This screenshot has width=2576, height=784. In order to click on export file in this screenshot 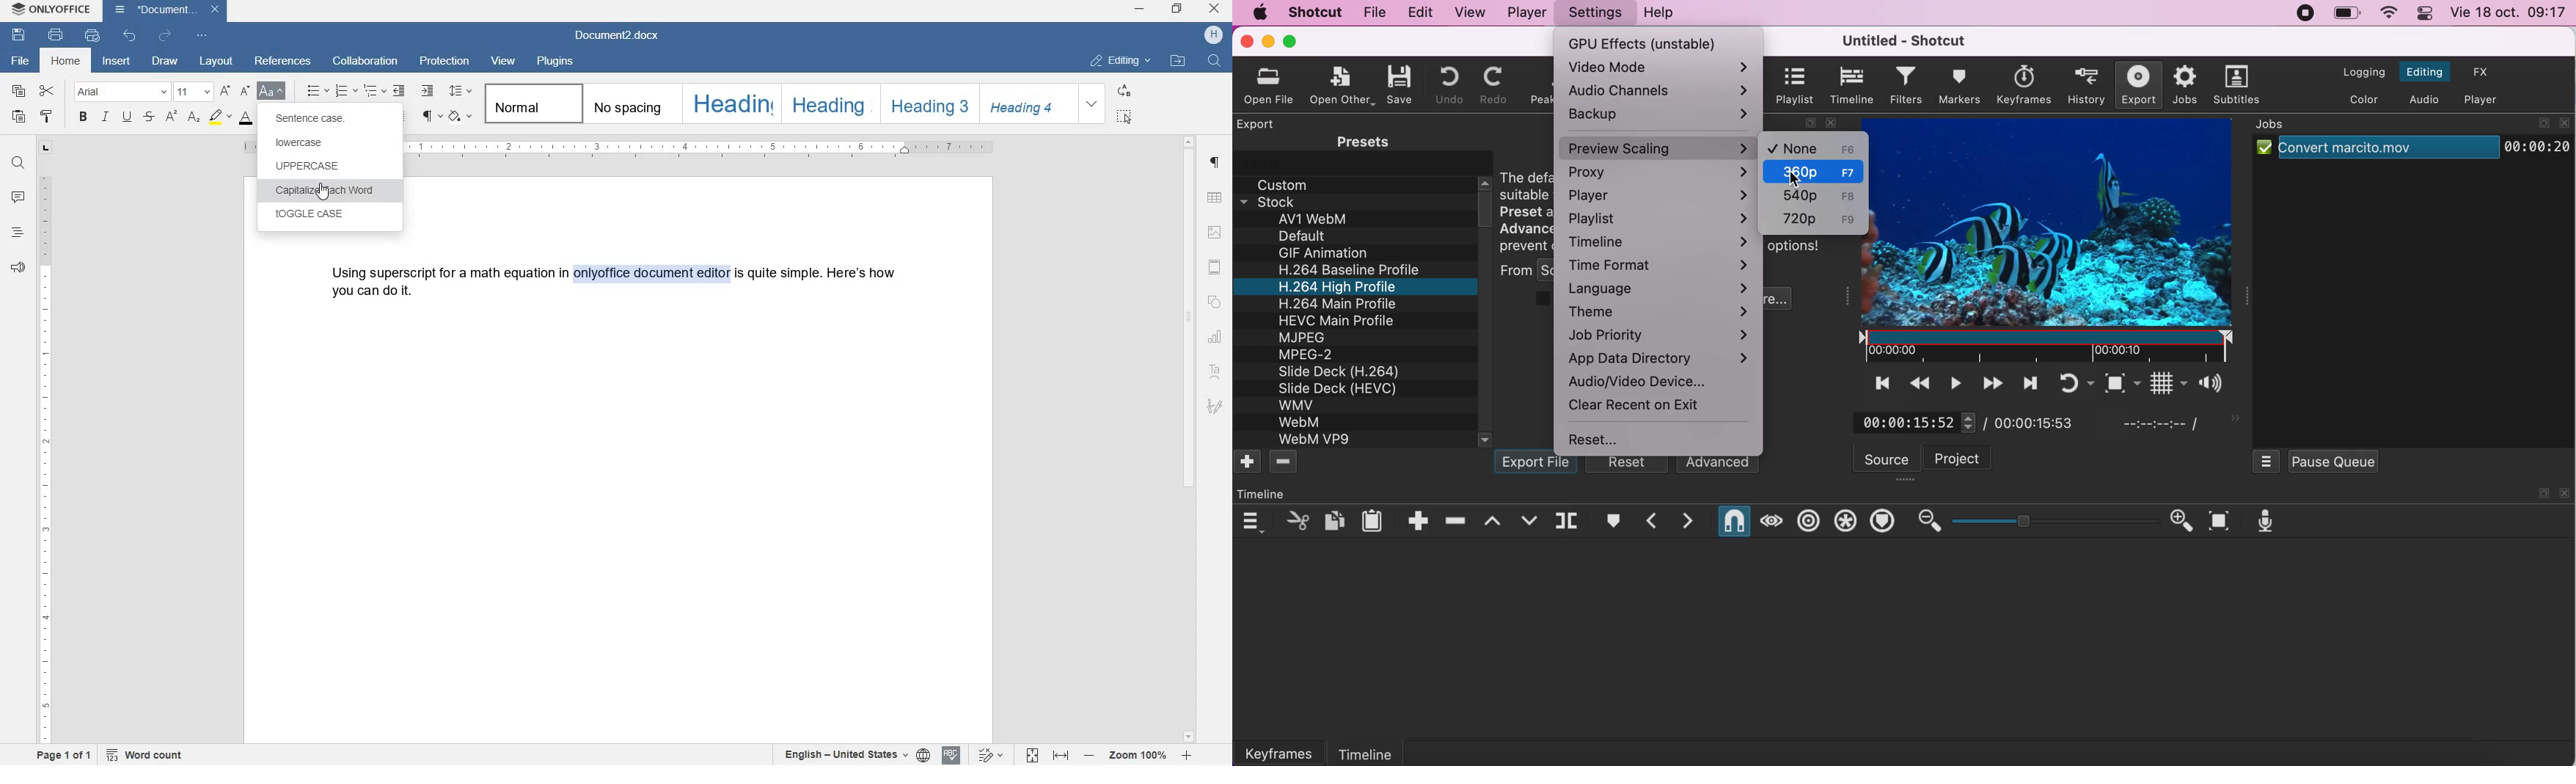, I will do `click(1537, 465)`.